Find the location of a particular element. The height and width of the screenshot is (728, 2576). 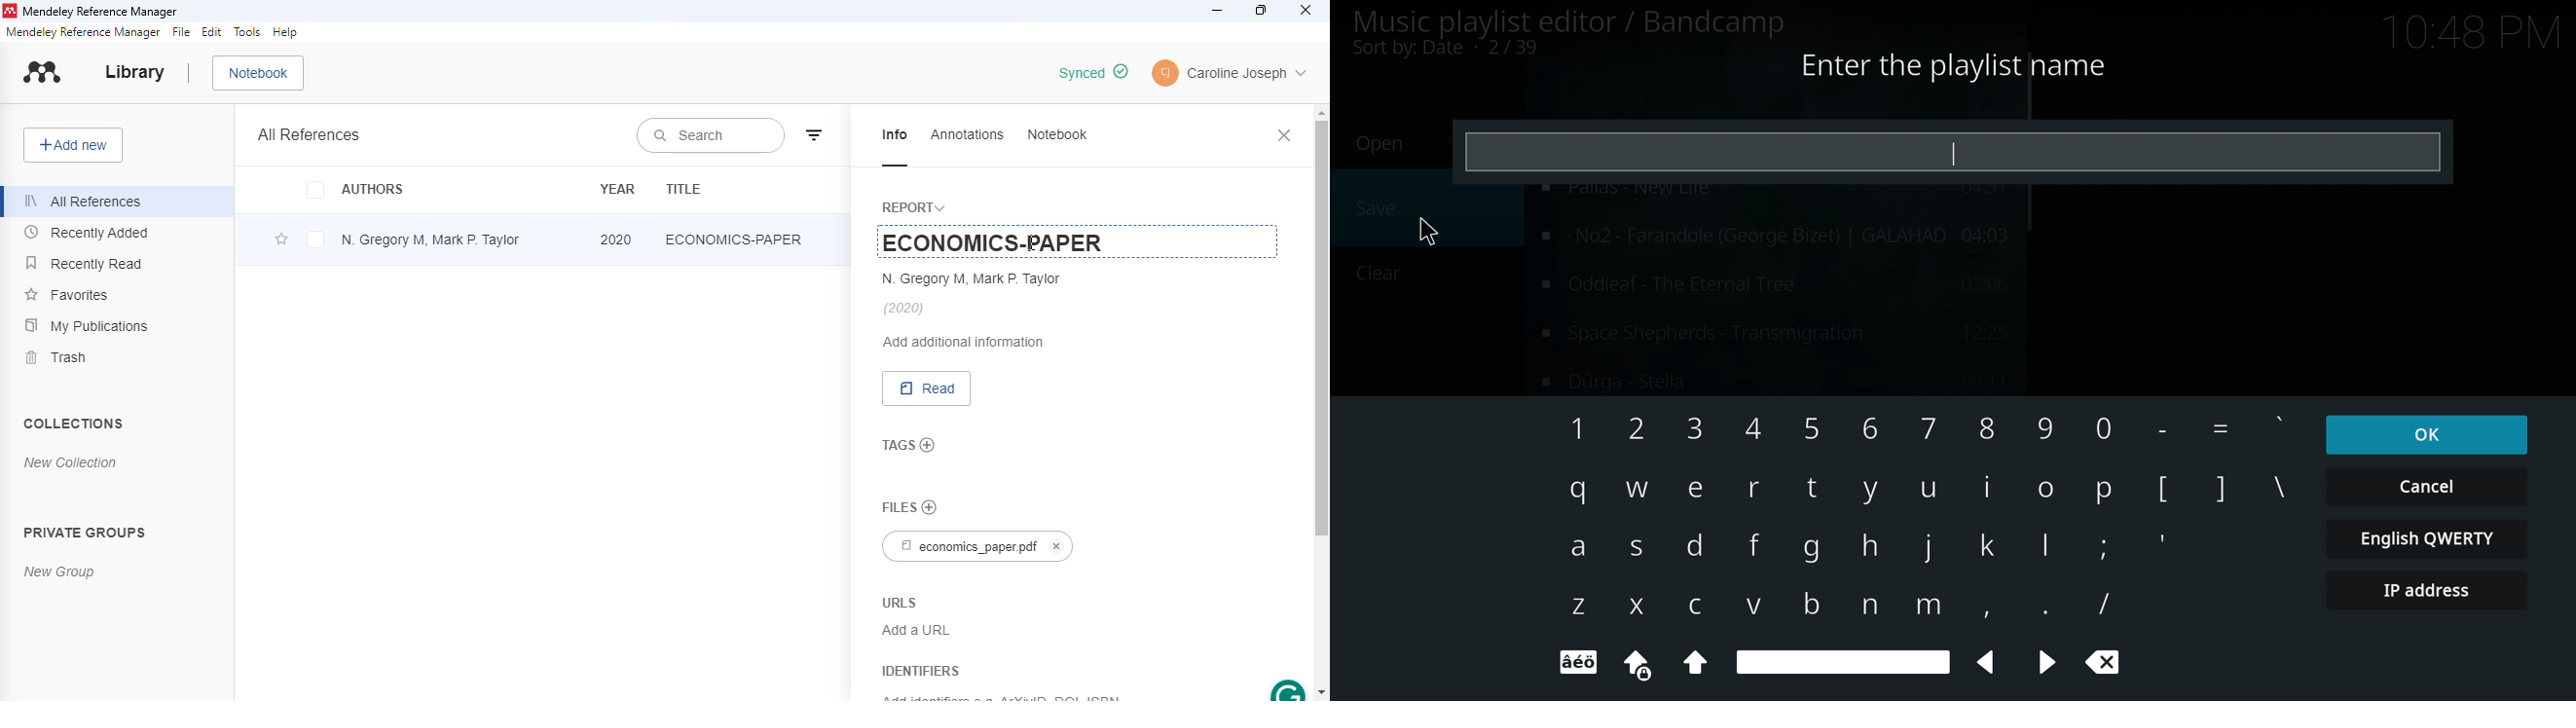

Enter the playlist name is located at coordinates (1978, 71).